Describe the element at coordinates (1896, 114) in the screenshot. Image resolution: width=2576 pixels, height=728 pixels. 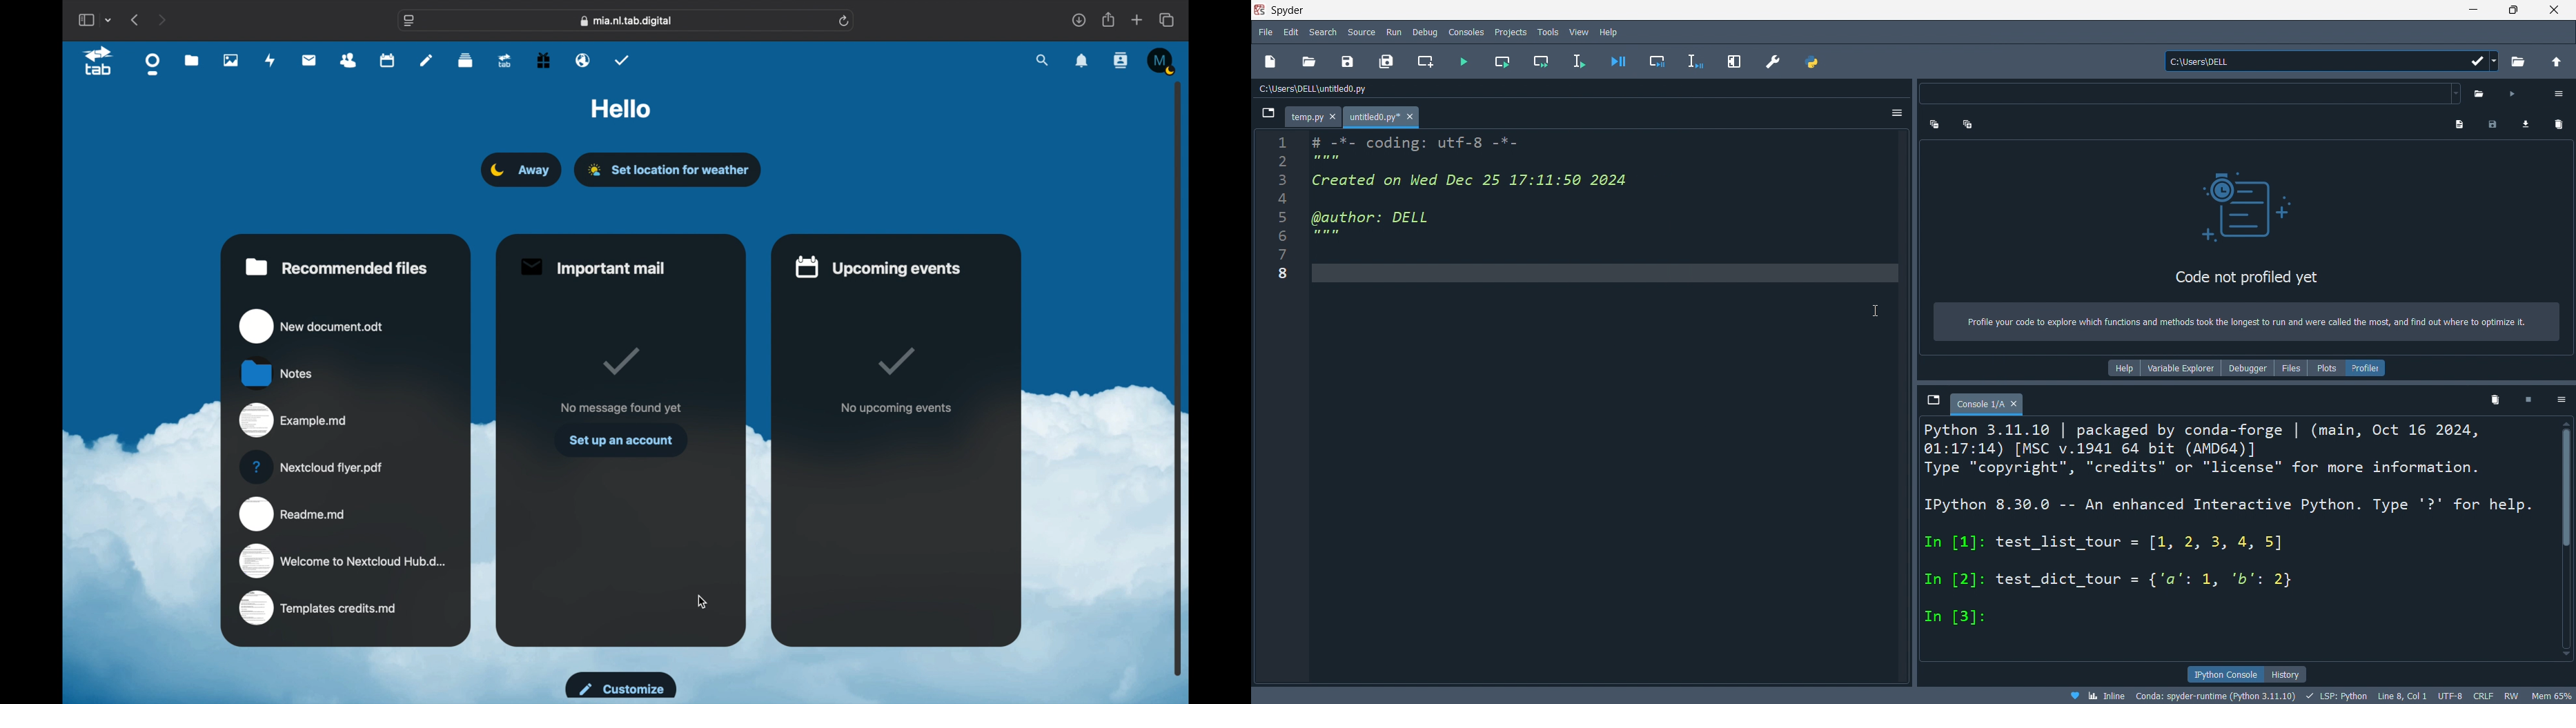
I see `options` at that location.